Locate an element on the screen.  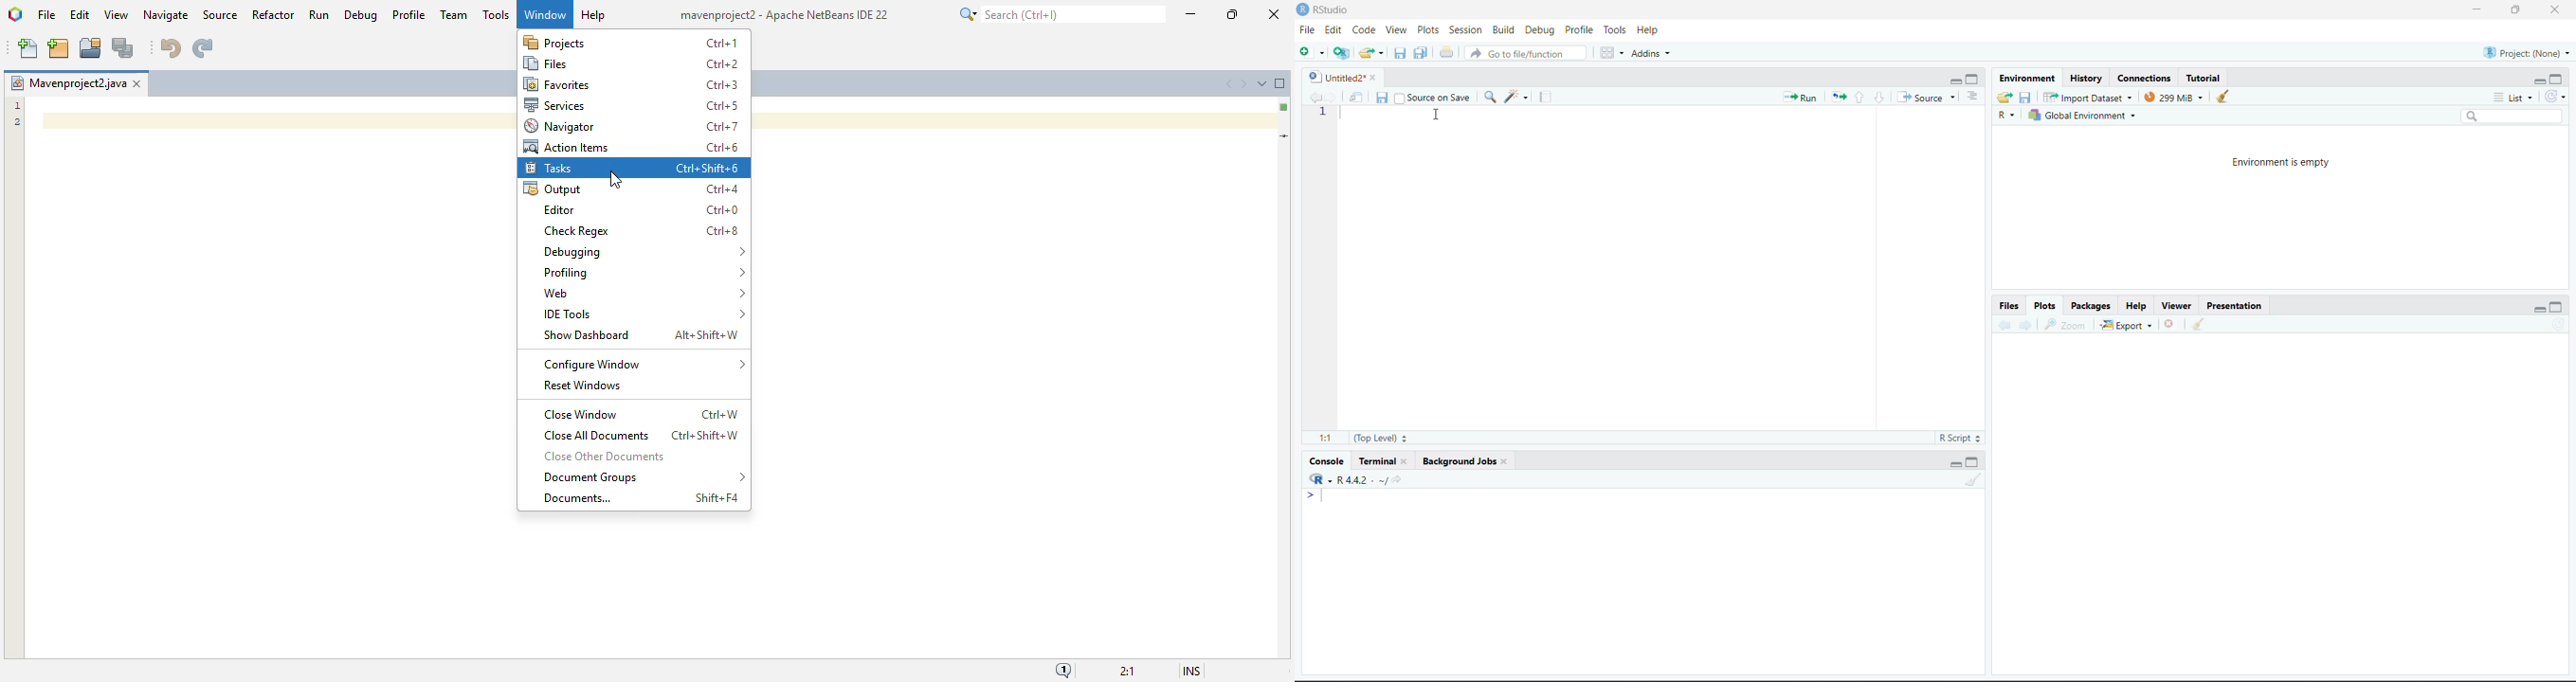
R 4.4.2 is located at coordinates (1341, 478).